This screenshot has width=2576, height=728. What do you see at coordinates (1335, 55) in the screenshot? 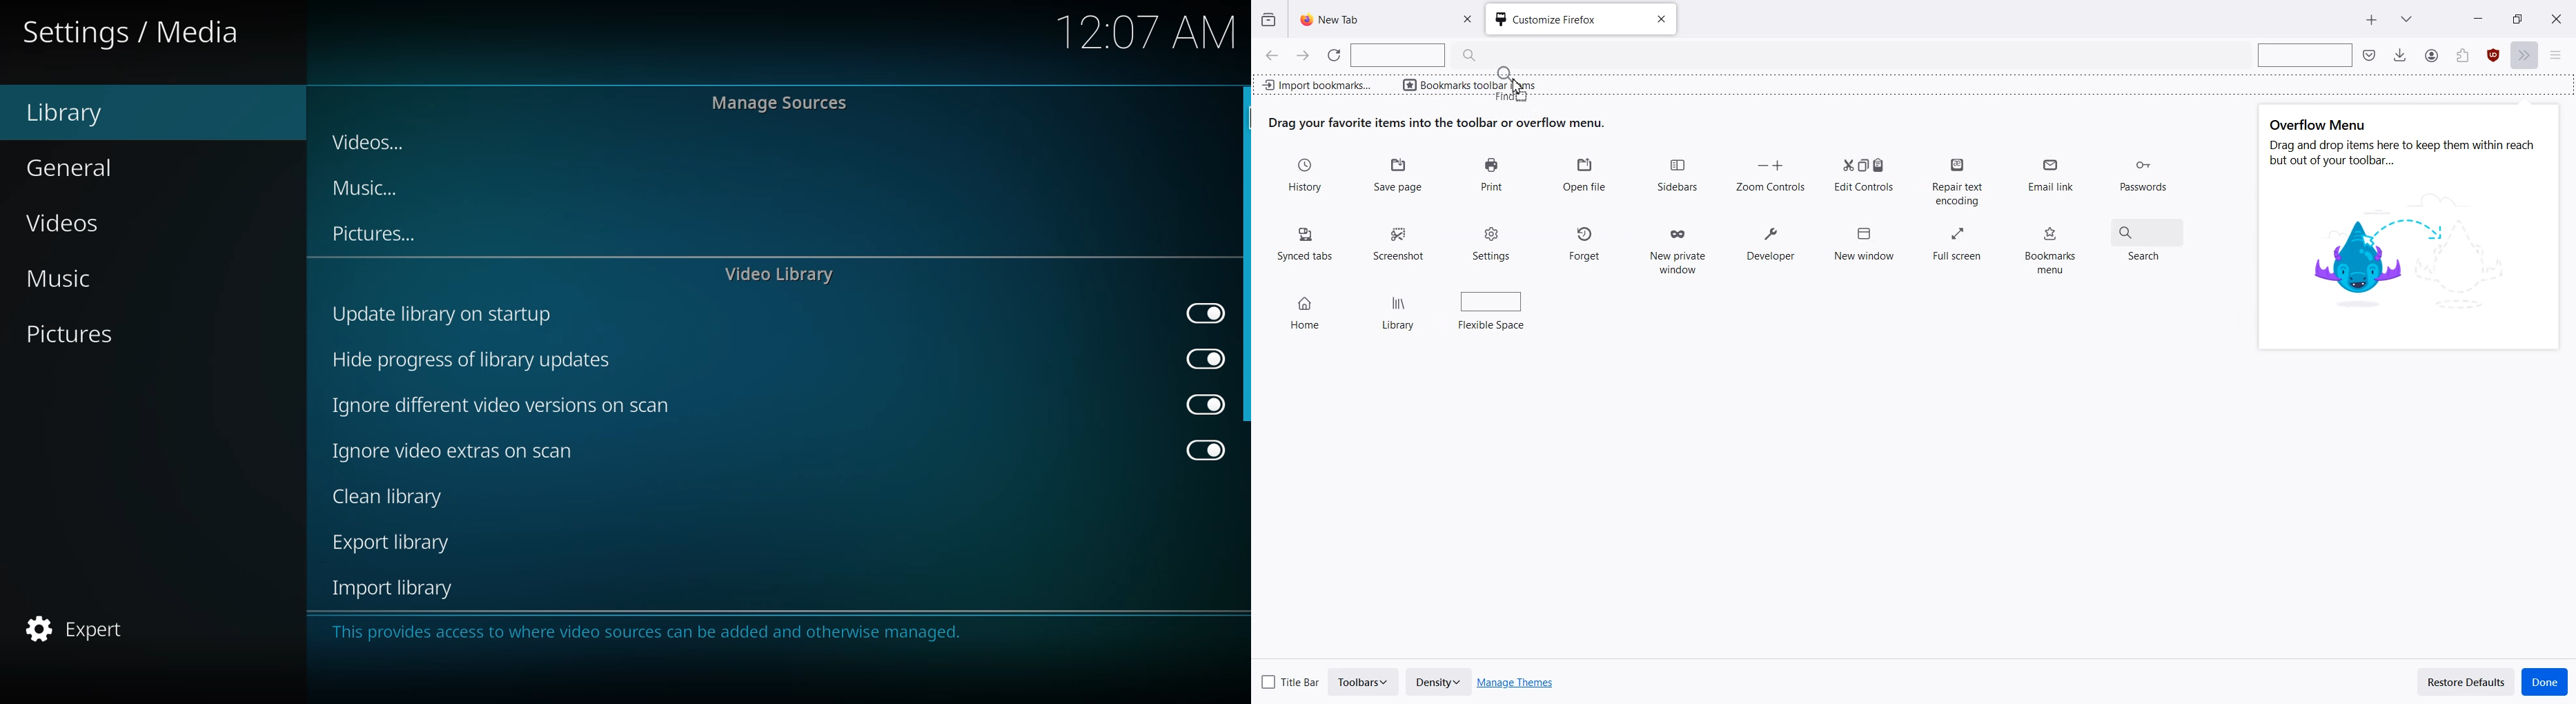
I see `Refresh` at bounding box center [1335, 55].